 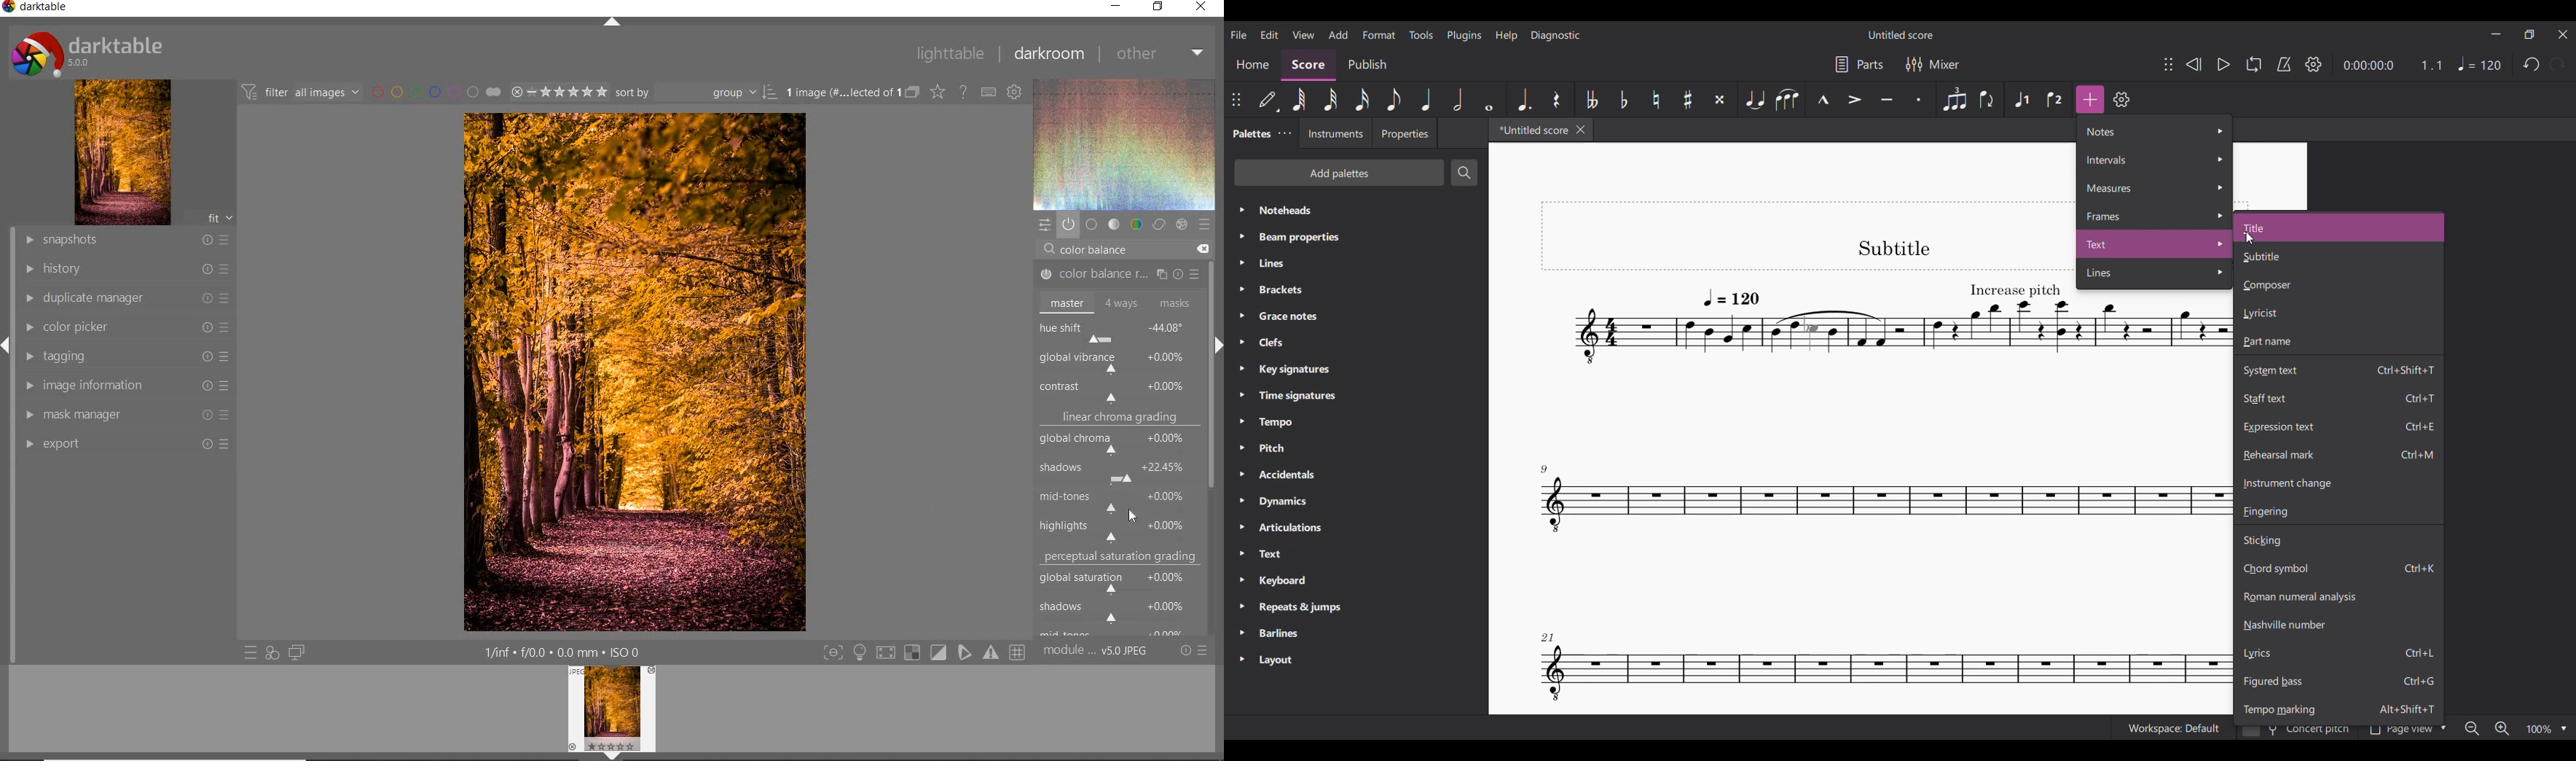 What do you see at coordinates (2557, 64) in the screenshot?
I see `Redo` at bounding box center [2557, 64].